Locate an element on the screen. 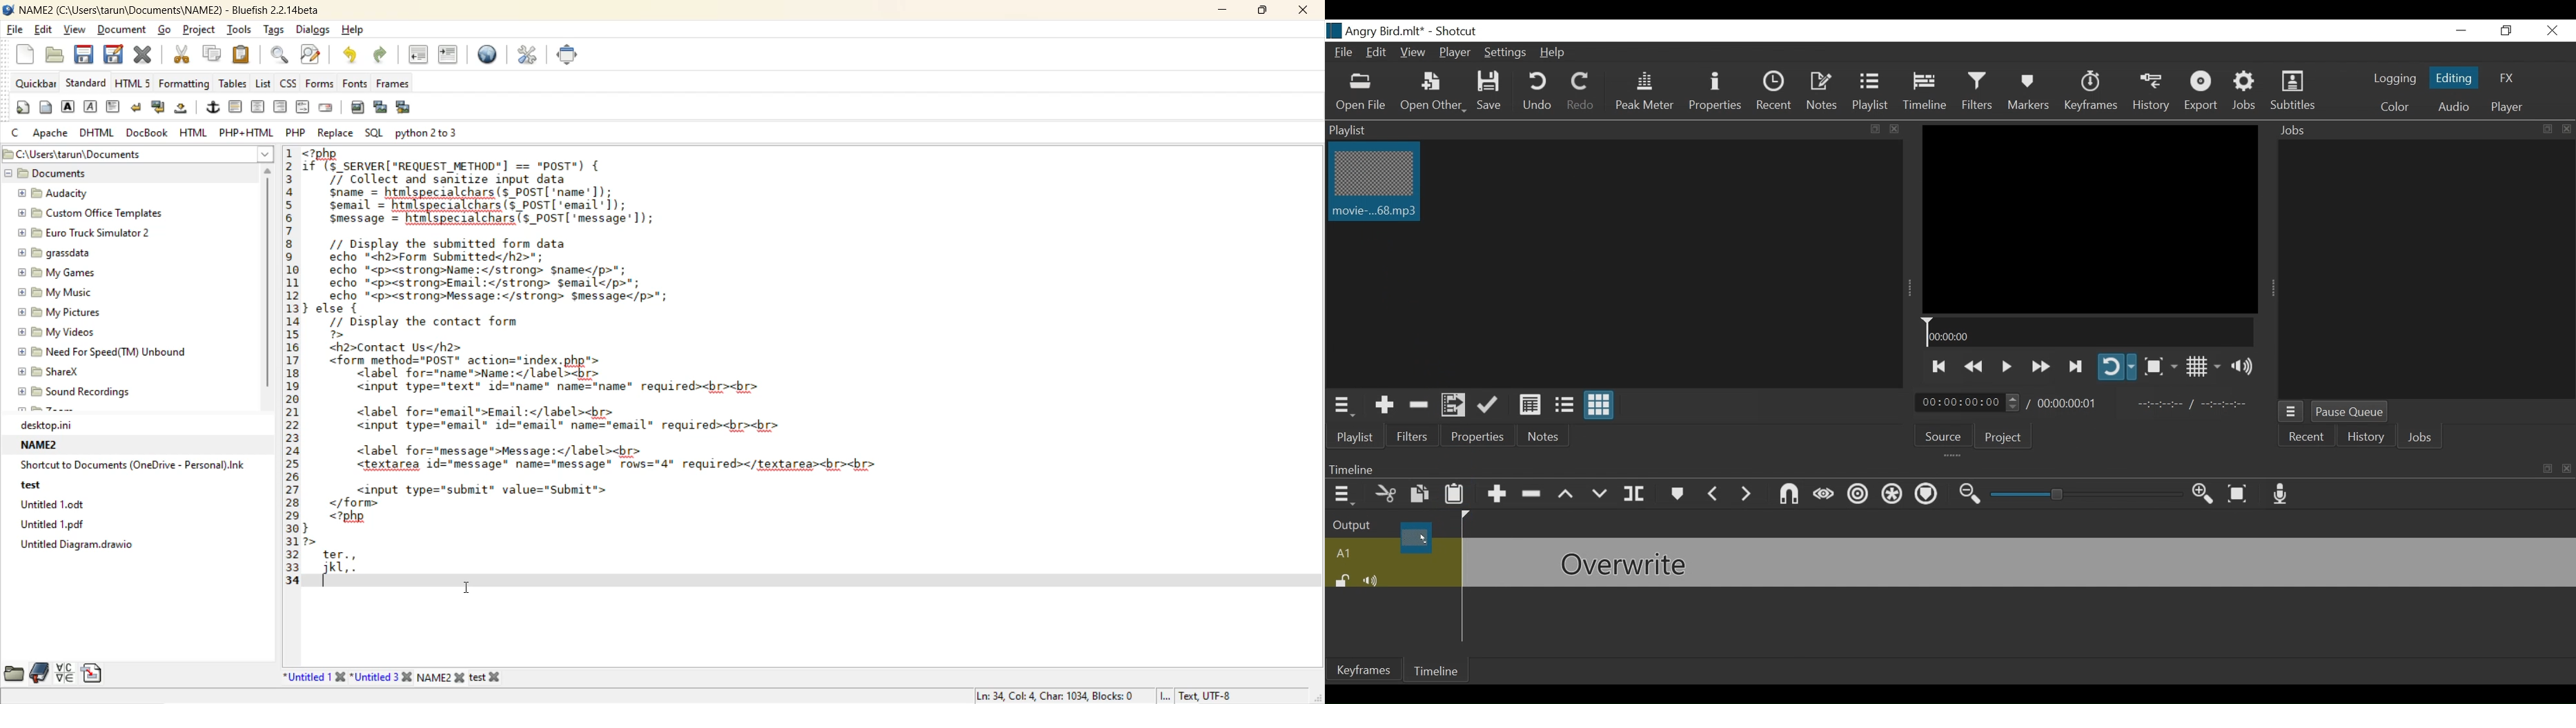 The height and width of the screenshot is (728, 2576). Player is located at coordinates (2505, 108).